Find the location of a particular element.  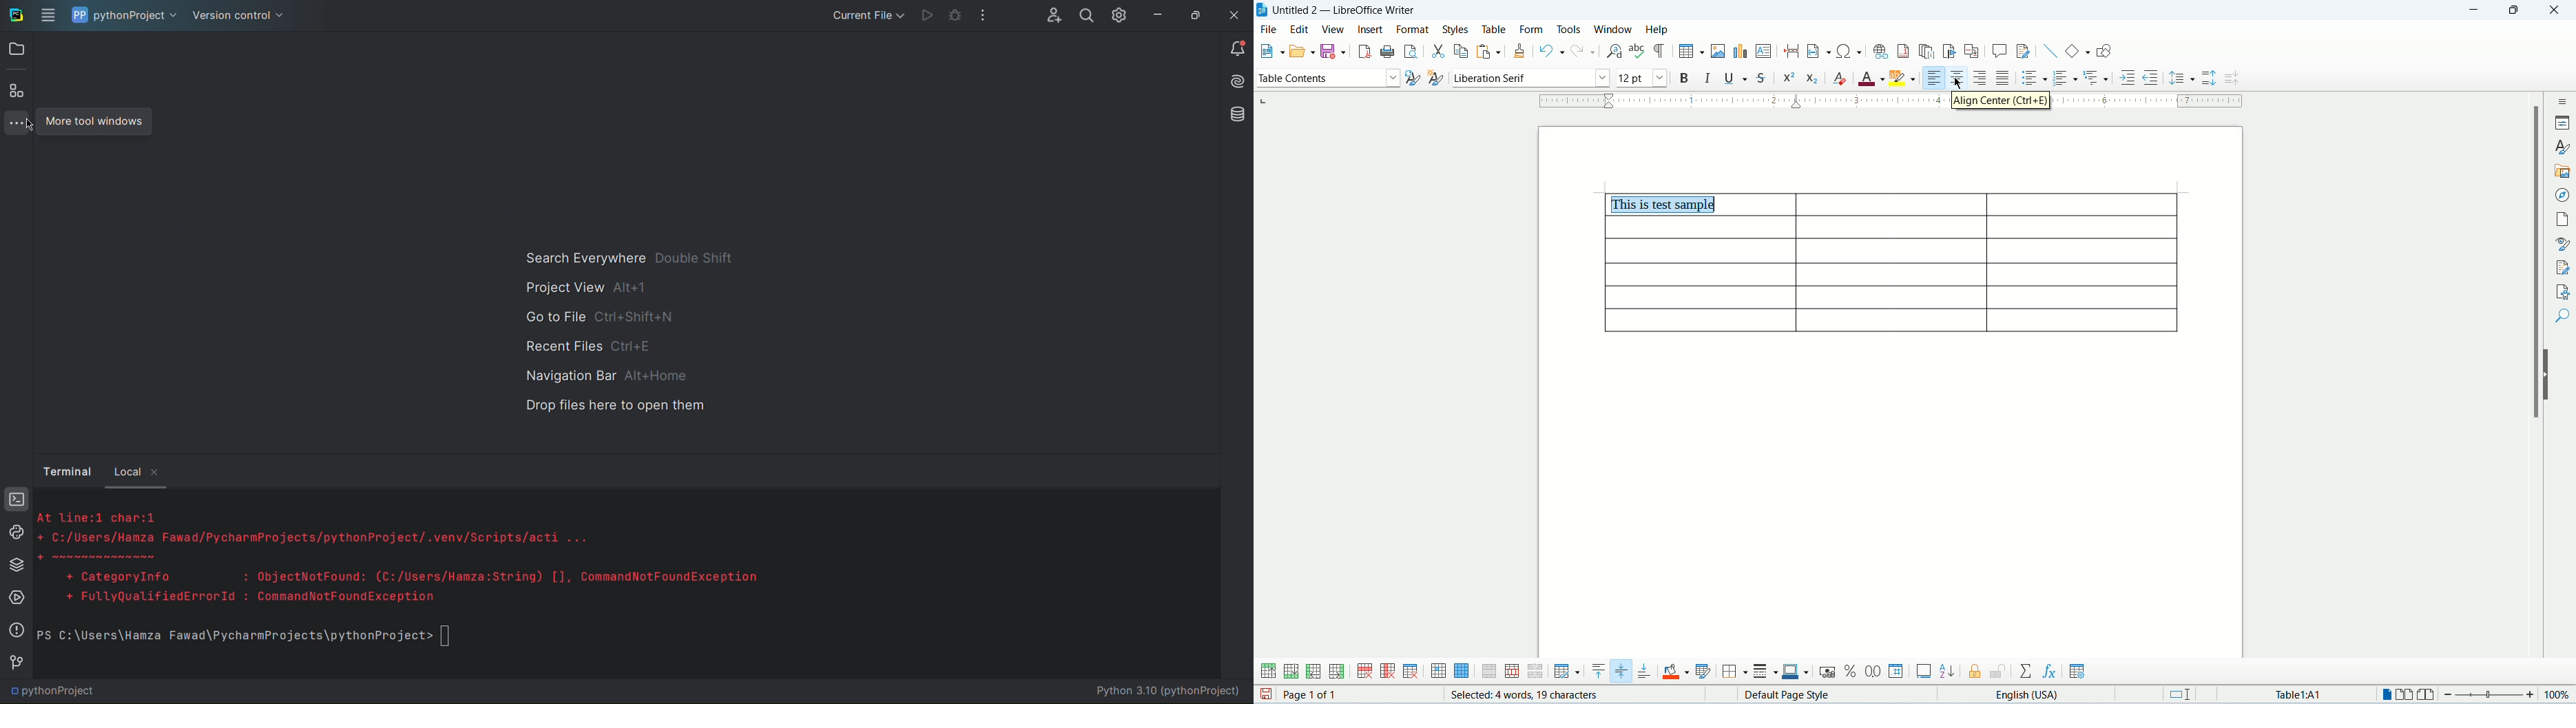

sidebar settings is located at coordinates (2561, 100).